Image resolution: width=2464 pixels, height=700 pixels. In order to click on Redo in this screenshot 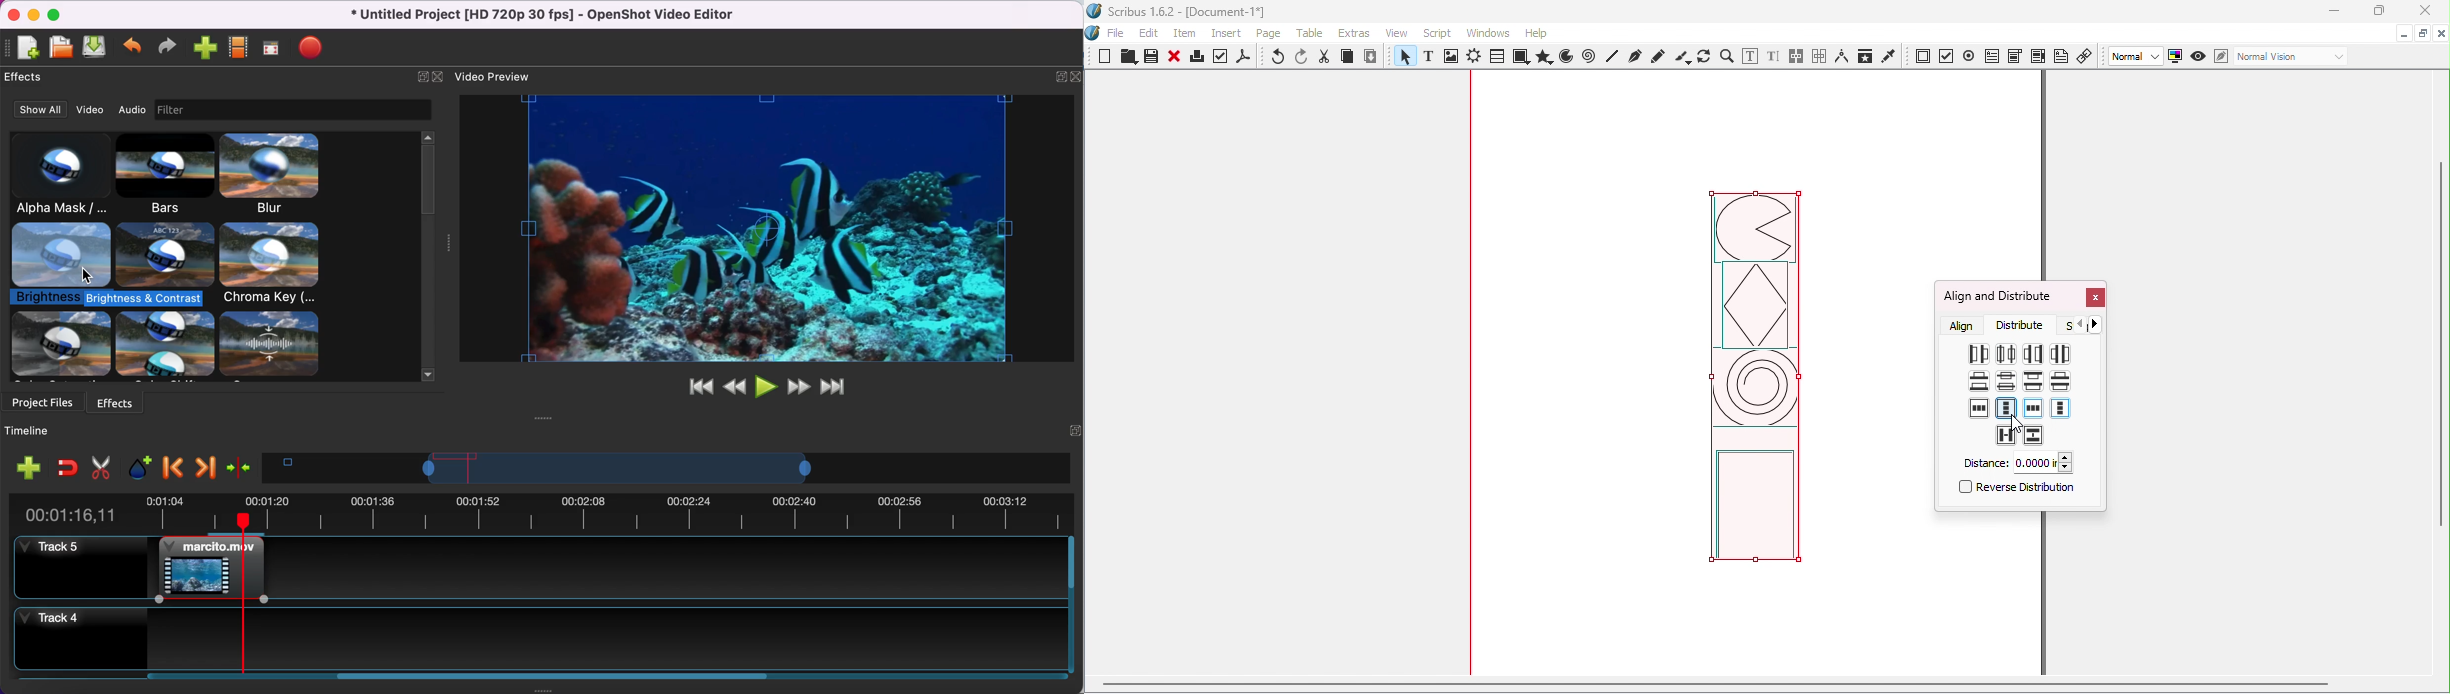, I will do `click(1303, 57)`.